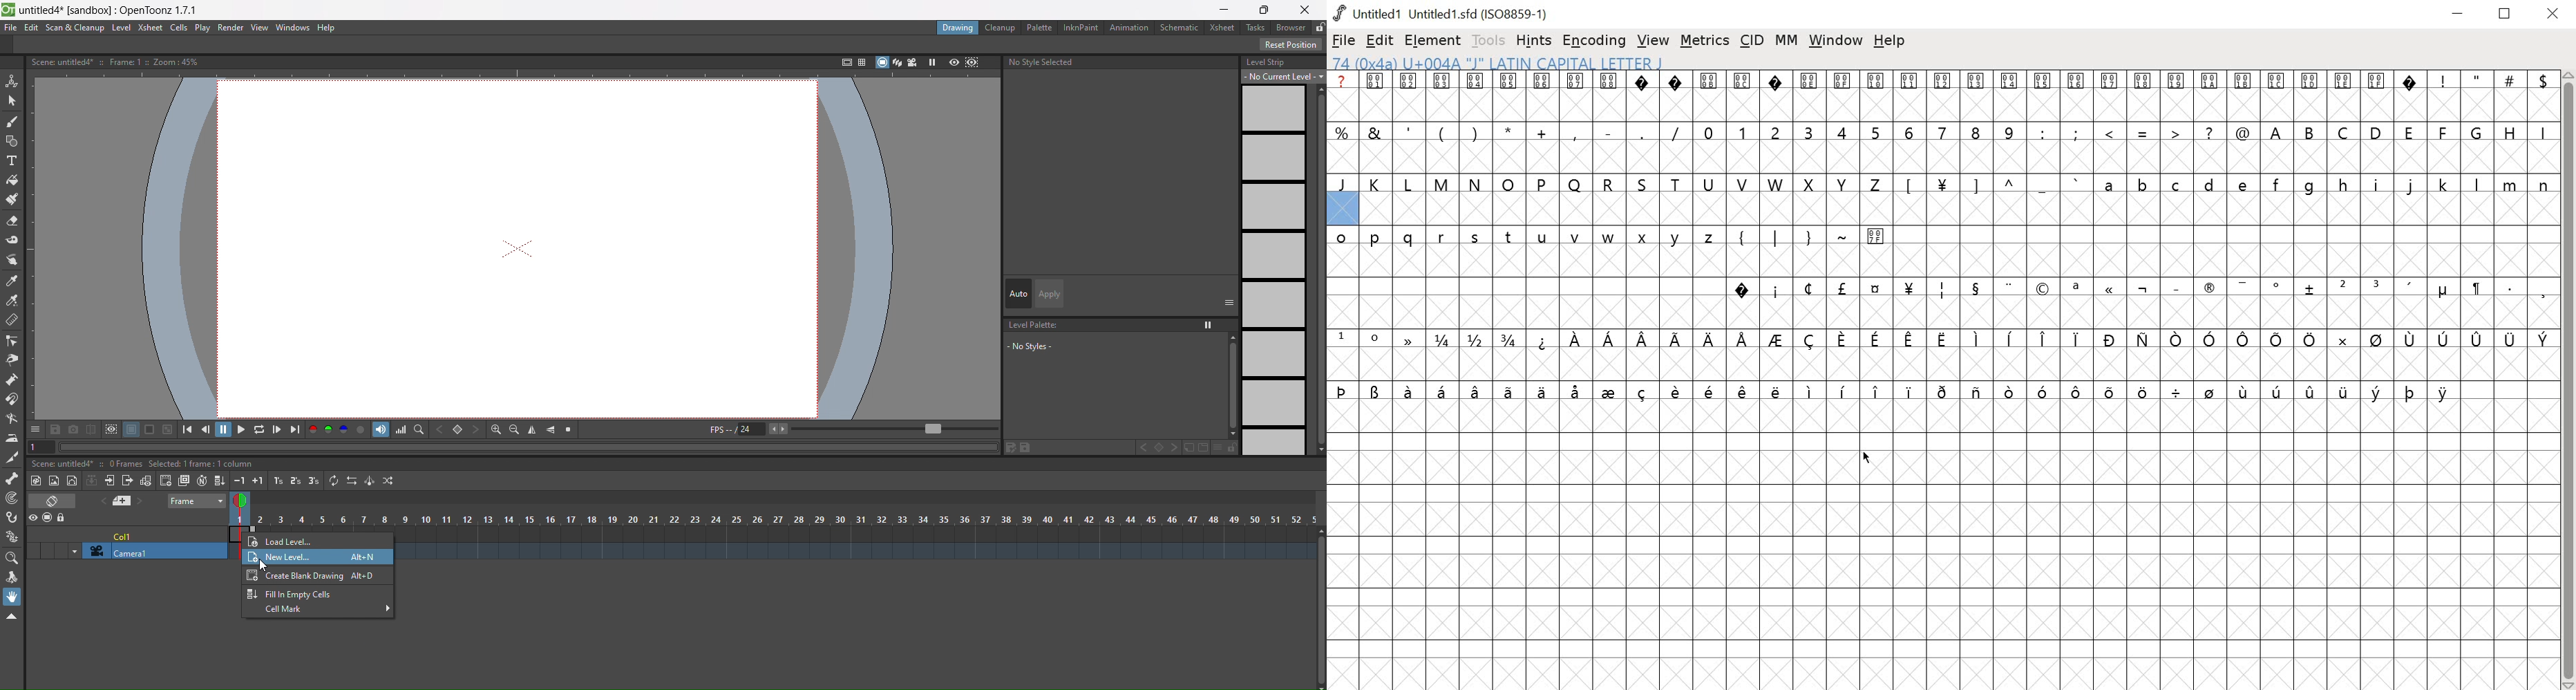 The height and width of the screenshot is (700, 2576). What do you see at coordinates (1209, 325) in the screenshot?
I see `option` at bounding box center [1209, 325].